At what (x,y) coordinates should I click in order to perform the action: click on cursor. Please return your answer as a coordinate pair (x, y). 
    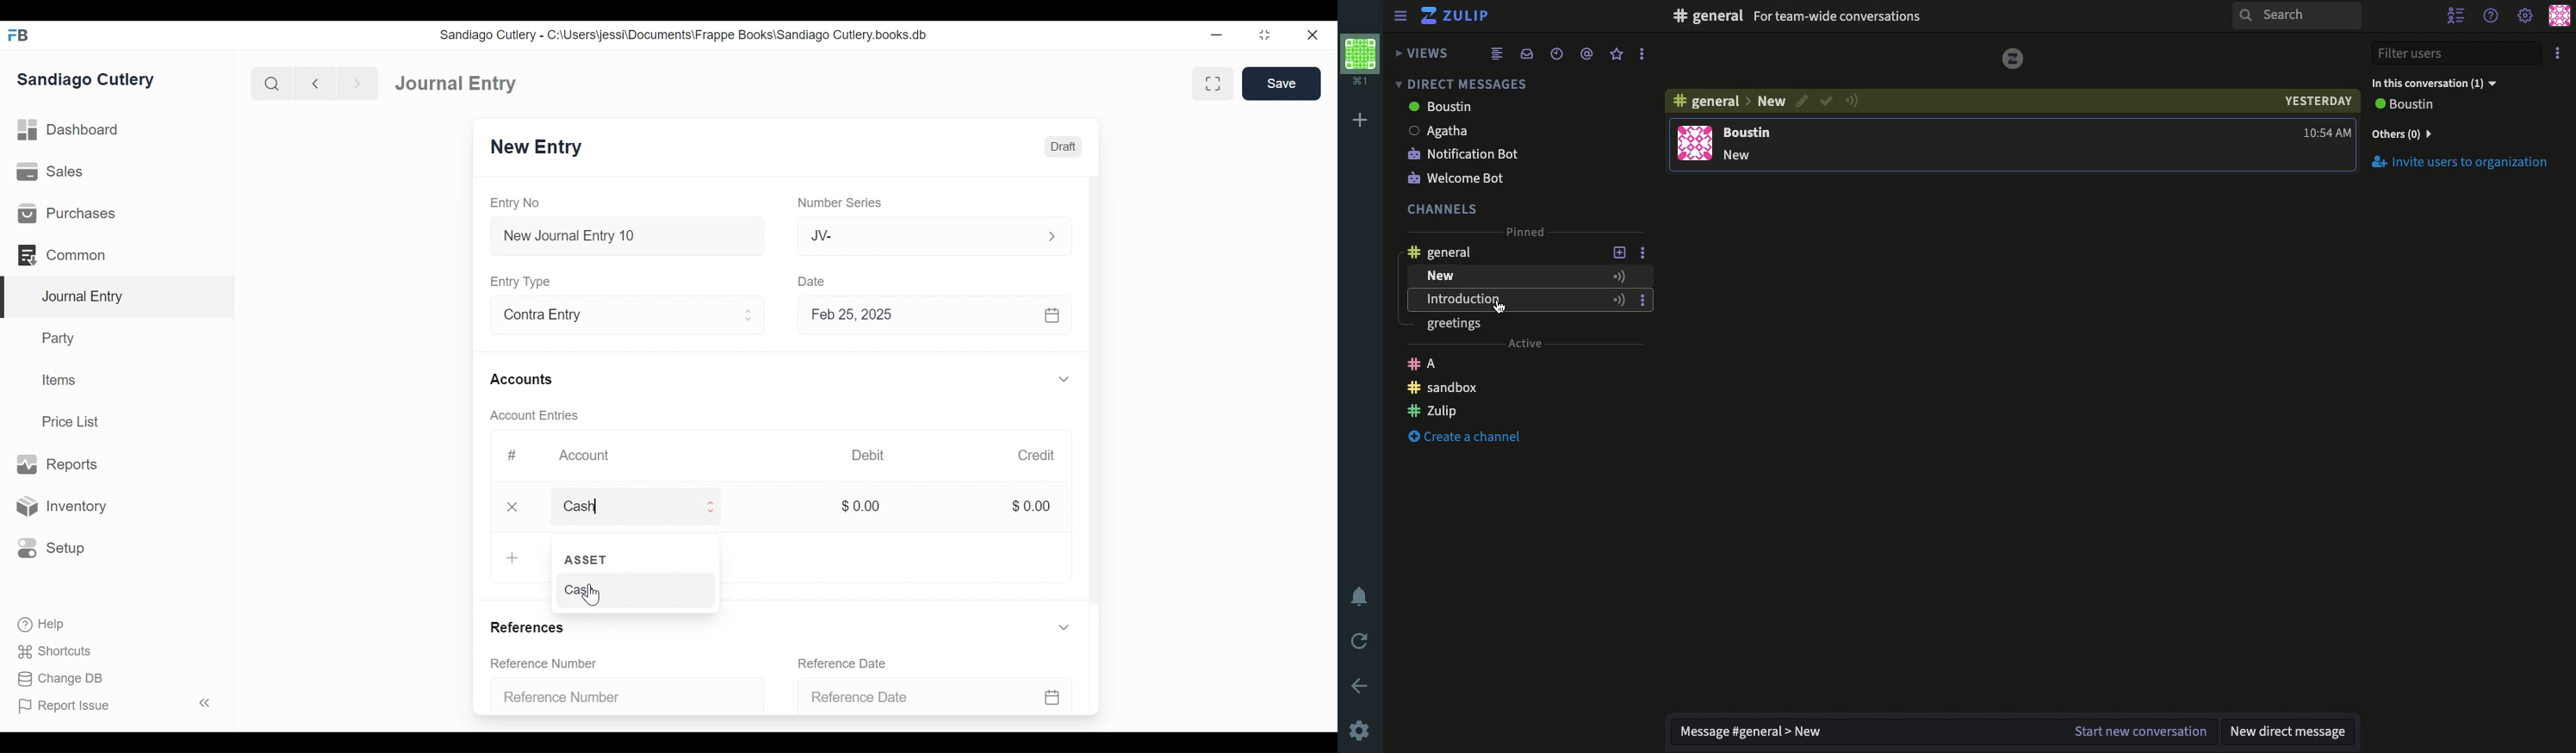
    Looking at the image, I should click on (1500, 308).